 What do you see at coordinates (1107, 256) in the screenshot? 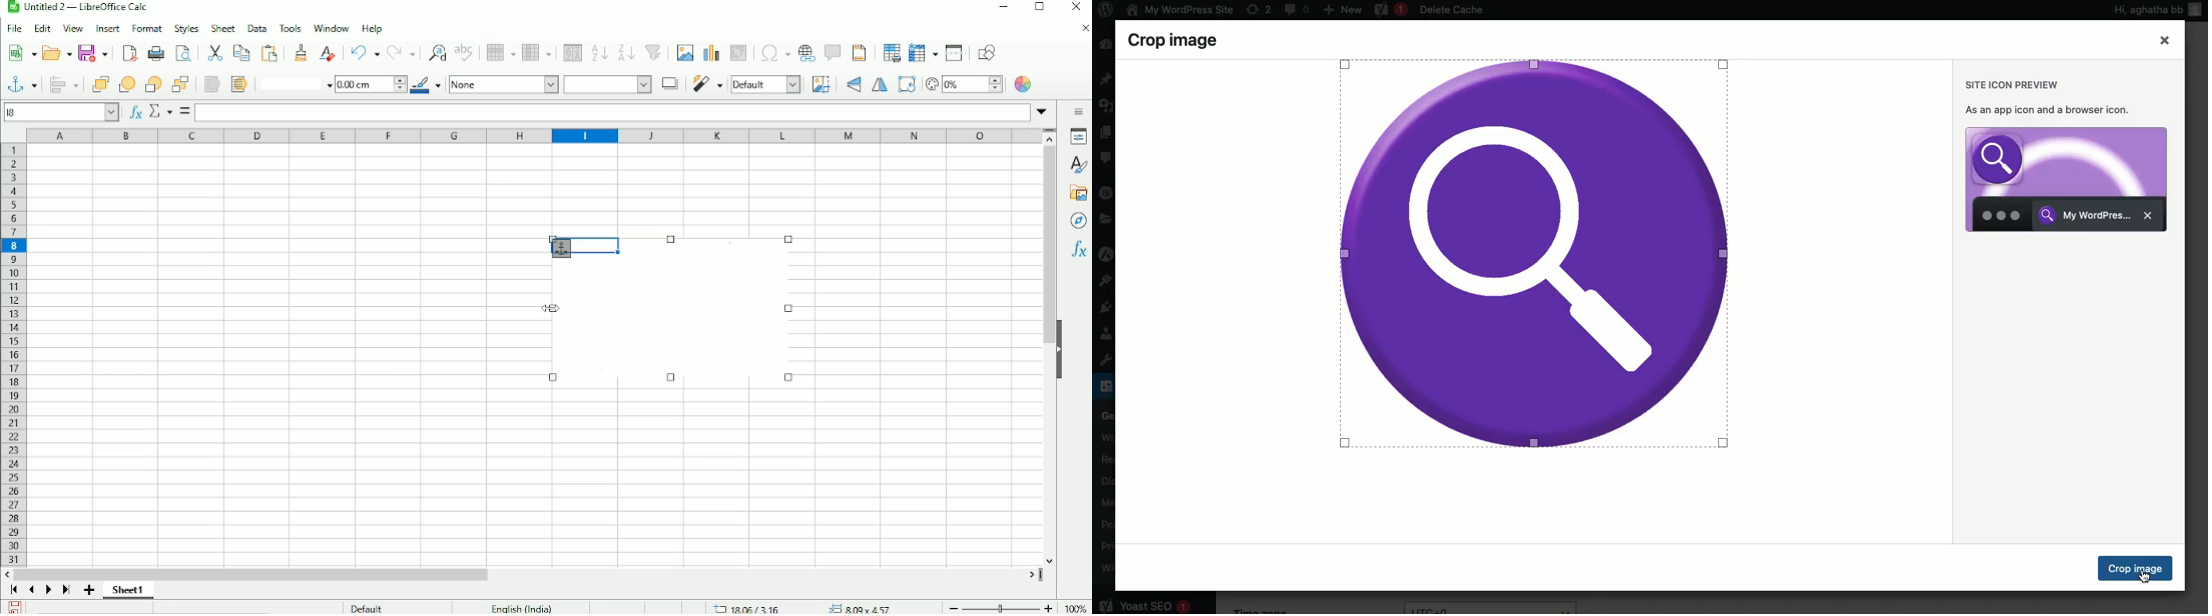
I see `Astra` at bounding box center [1107, 256].